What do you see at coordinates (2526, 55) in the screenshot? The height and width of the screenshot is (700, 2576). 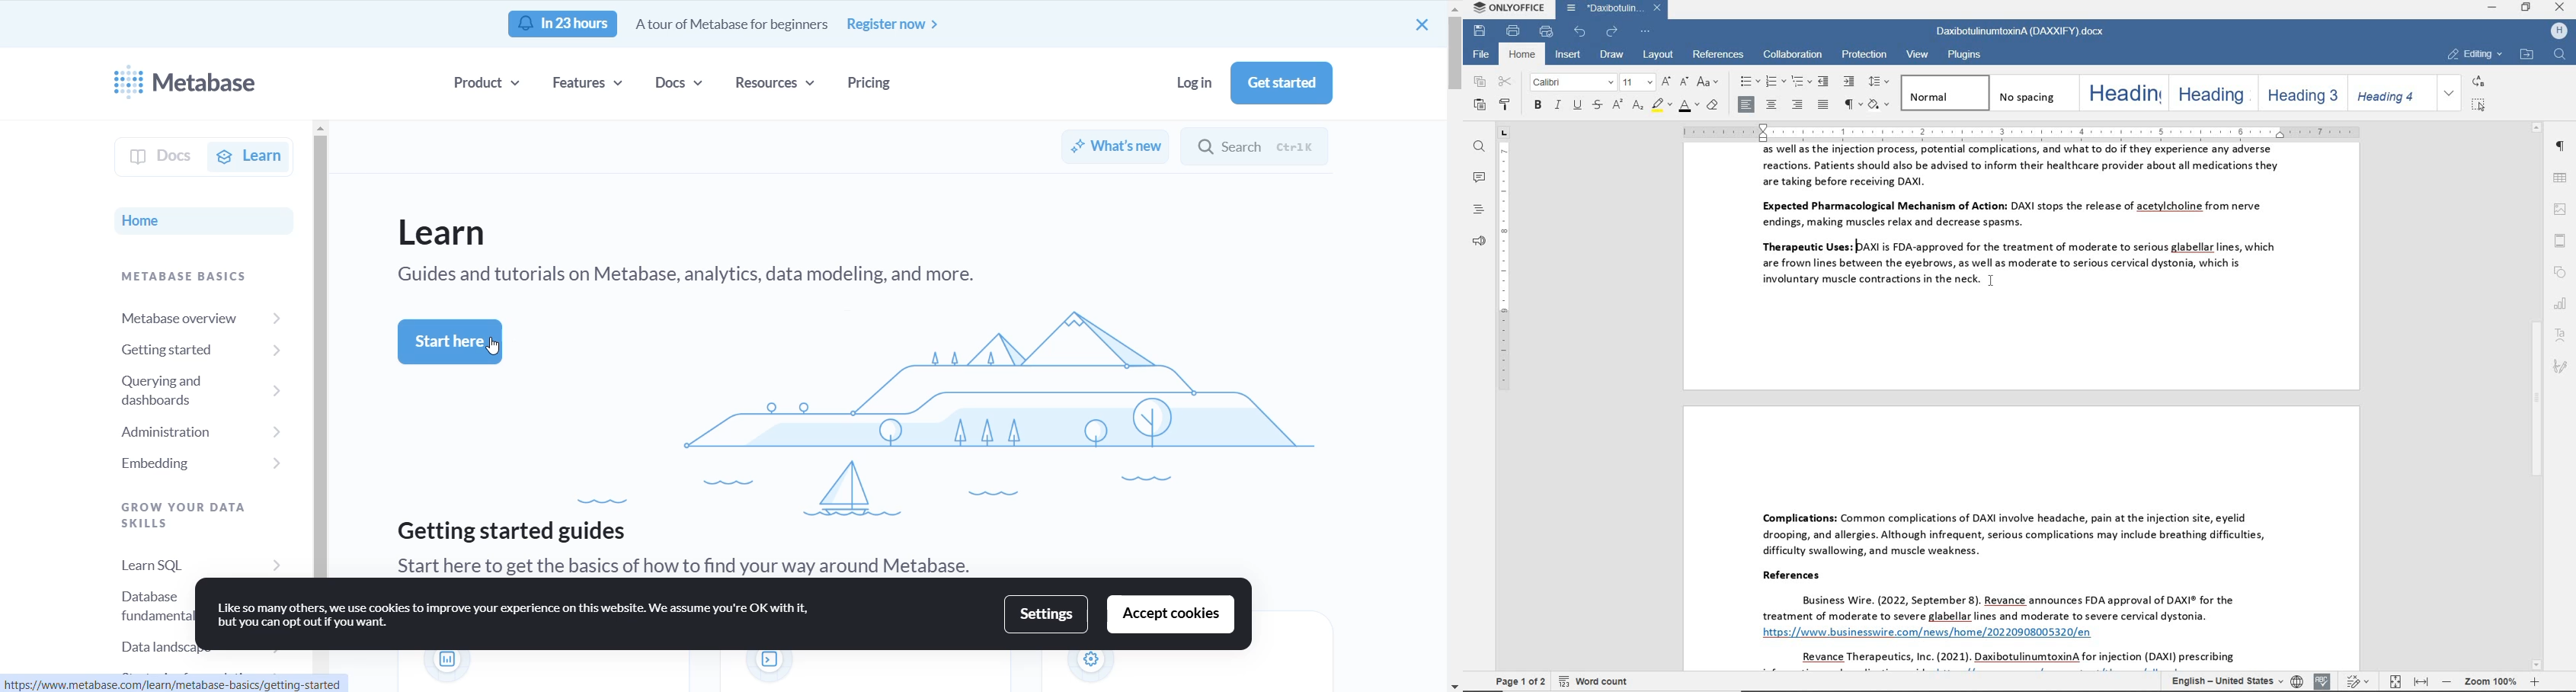 I see `open file location` at bounding box center [2526, 55].